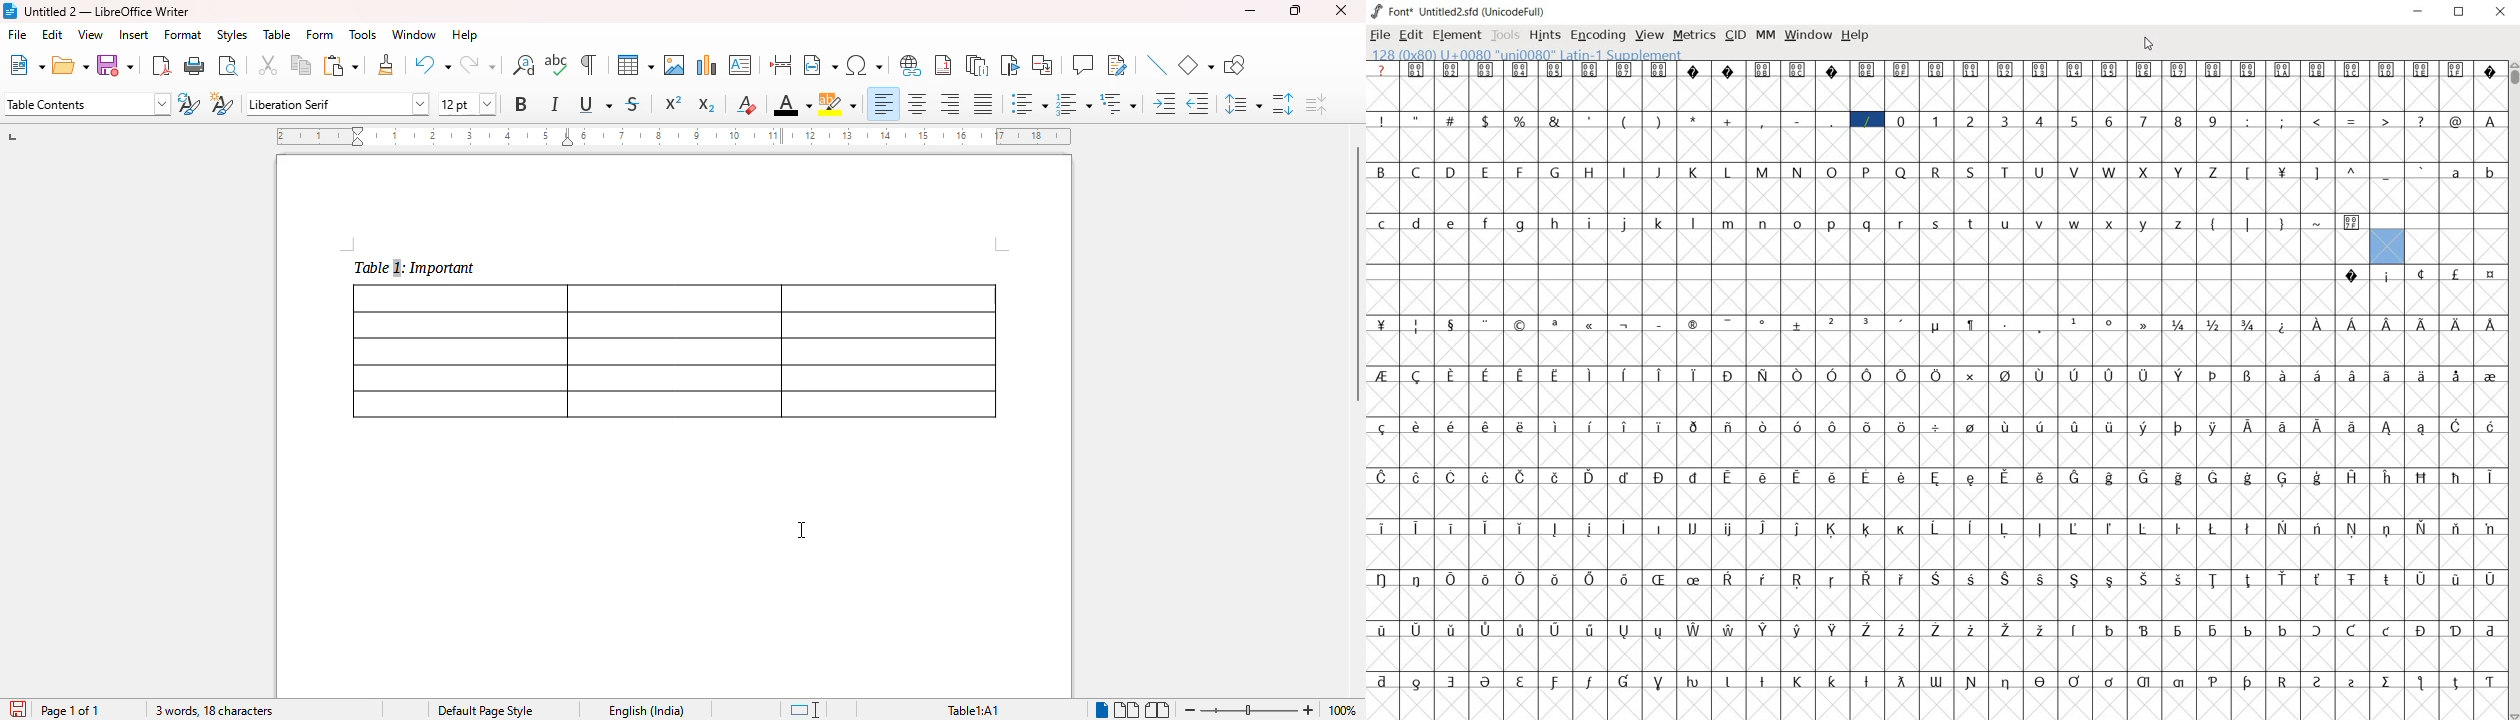 The height and width of the screenshot is (728, 2520). I want to click on page style, so click(486, 710).